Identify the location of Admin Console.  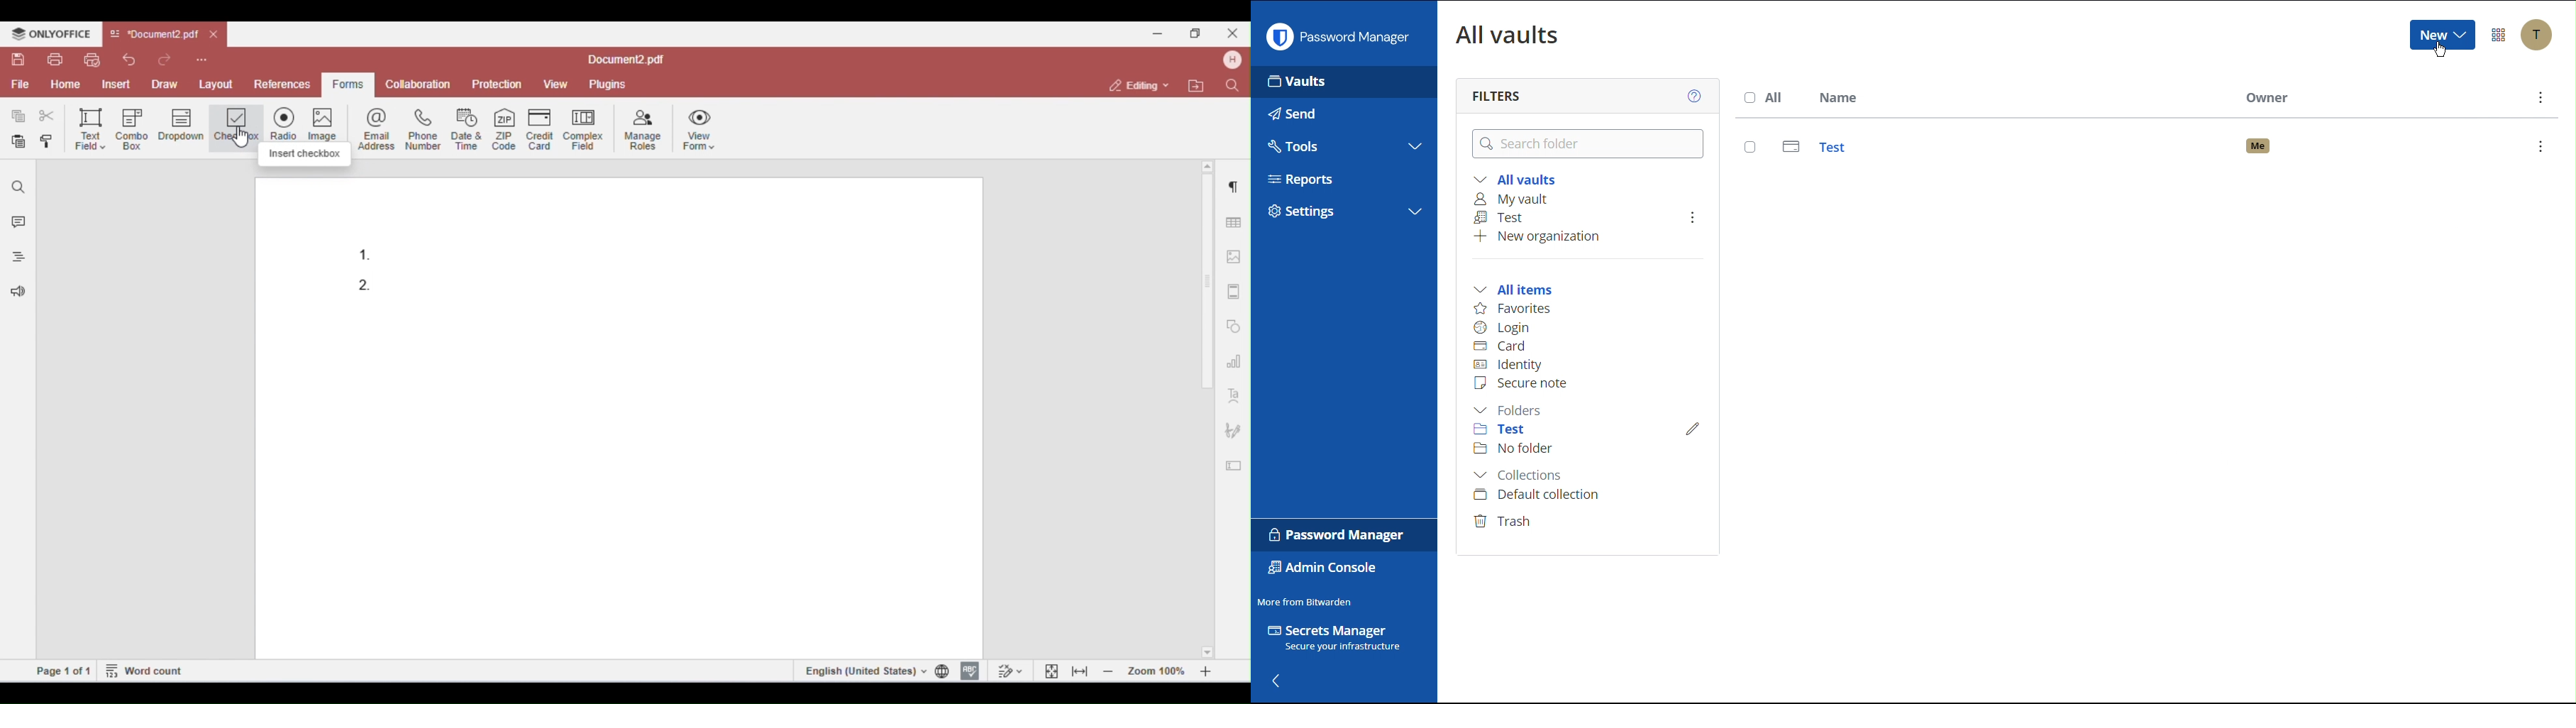
(1326, 569).